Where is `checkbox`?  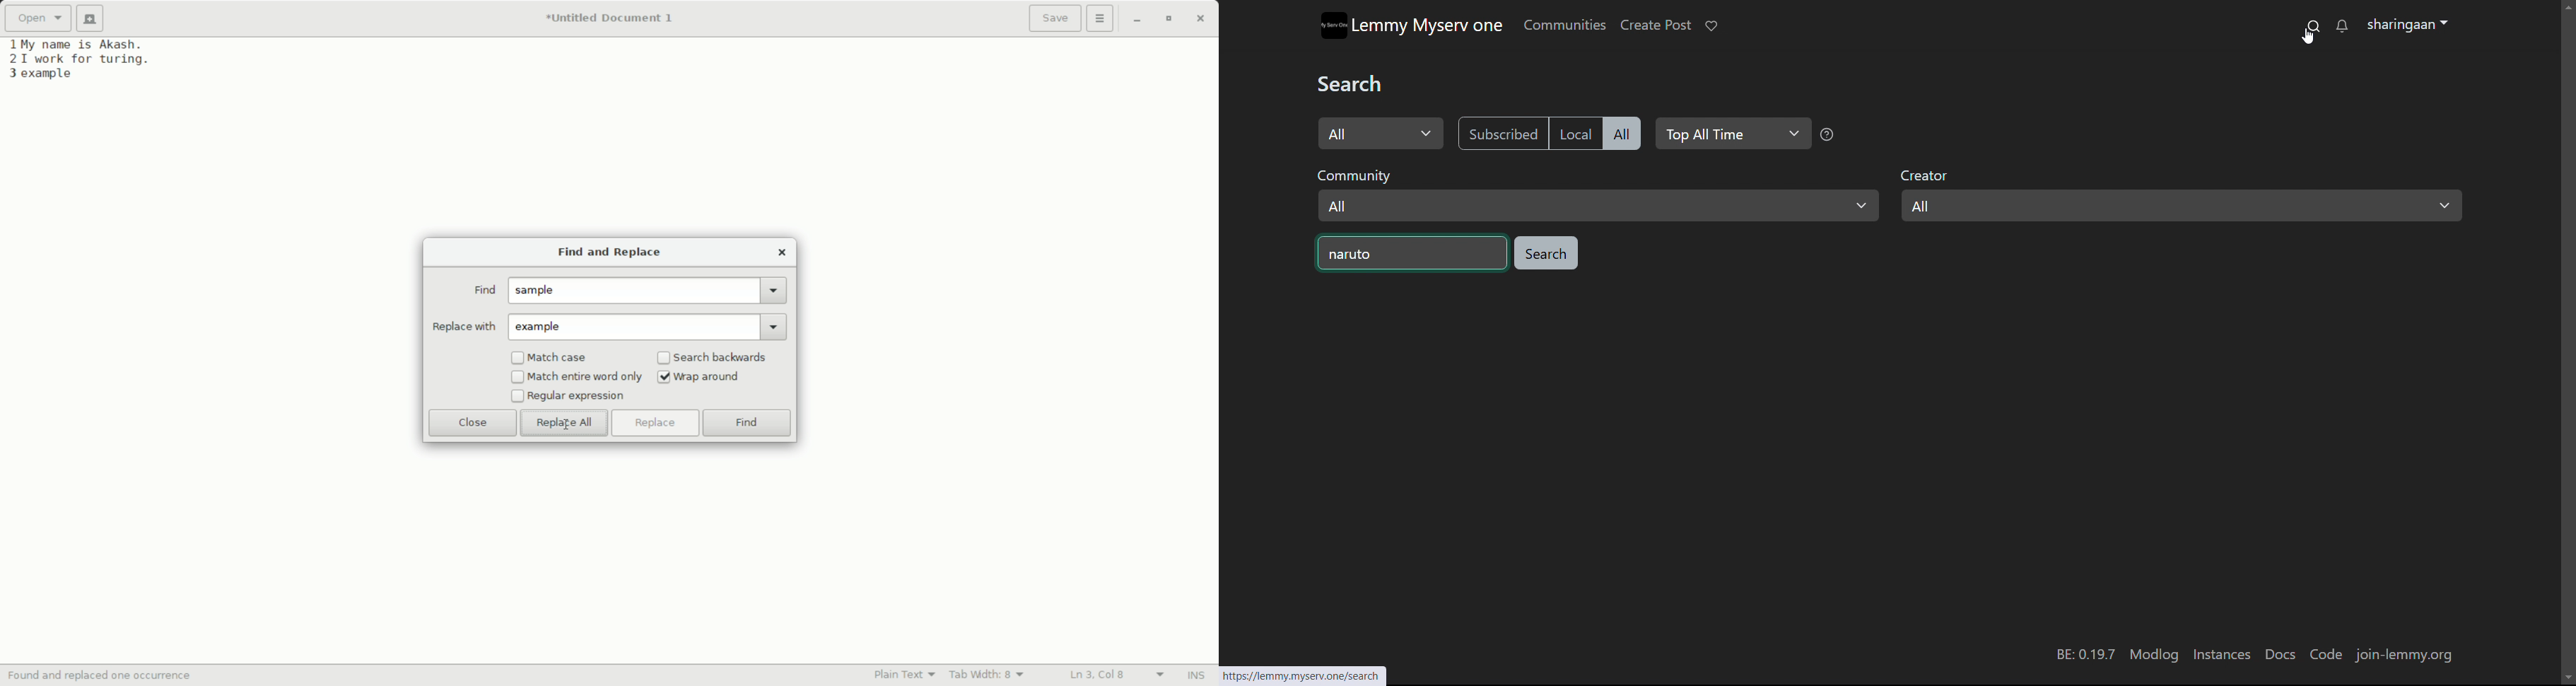
checkbox is located at coordinates (664, 359).